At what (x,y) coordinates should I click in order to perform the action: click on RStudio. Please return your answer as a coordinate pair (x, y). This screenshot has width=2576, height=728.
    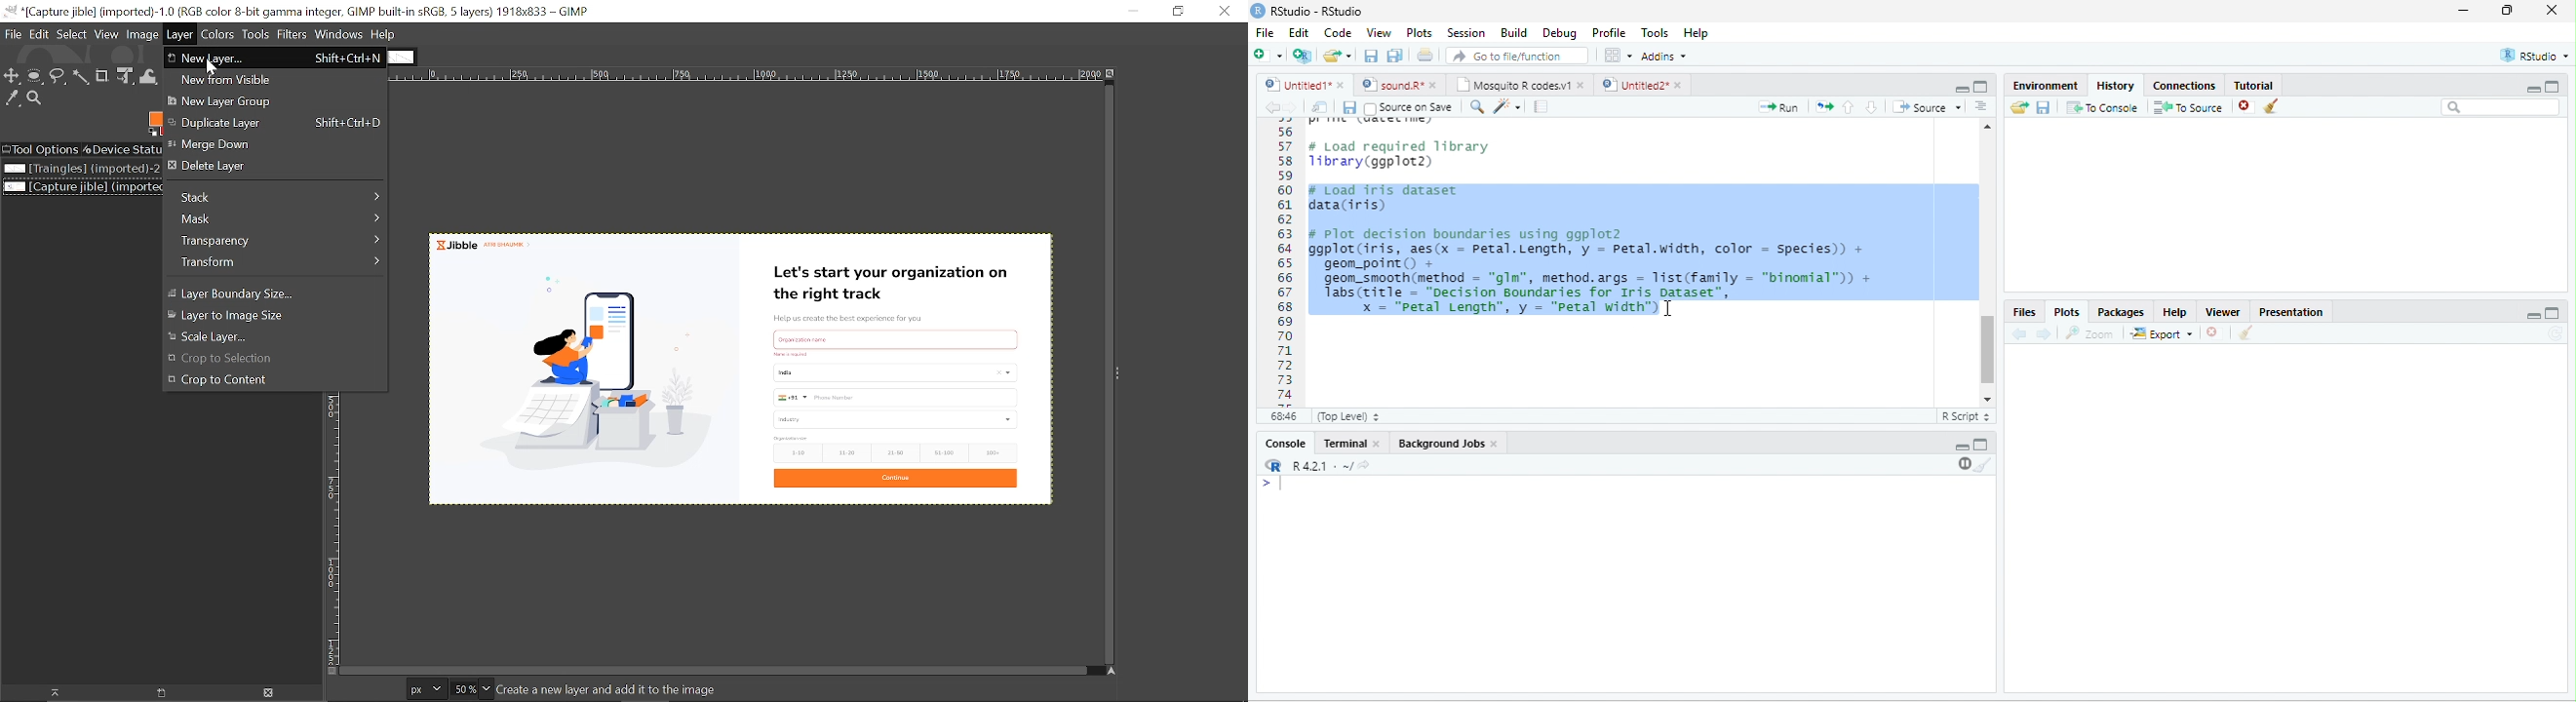
    Looking at the image, I should click on (2535, 55).